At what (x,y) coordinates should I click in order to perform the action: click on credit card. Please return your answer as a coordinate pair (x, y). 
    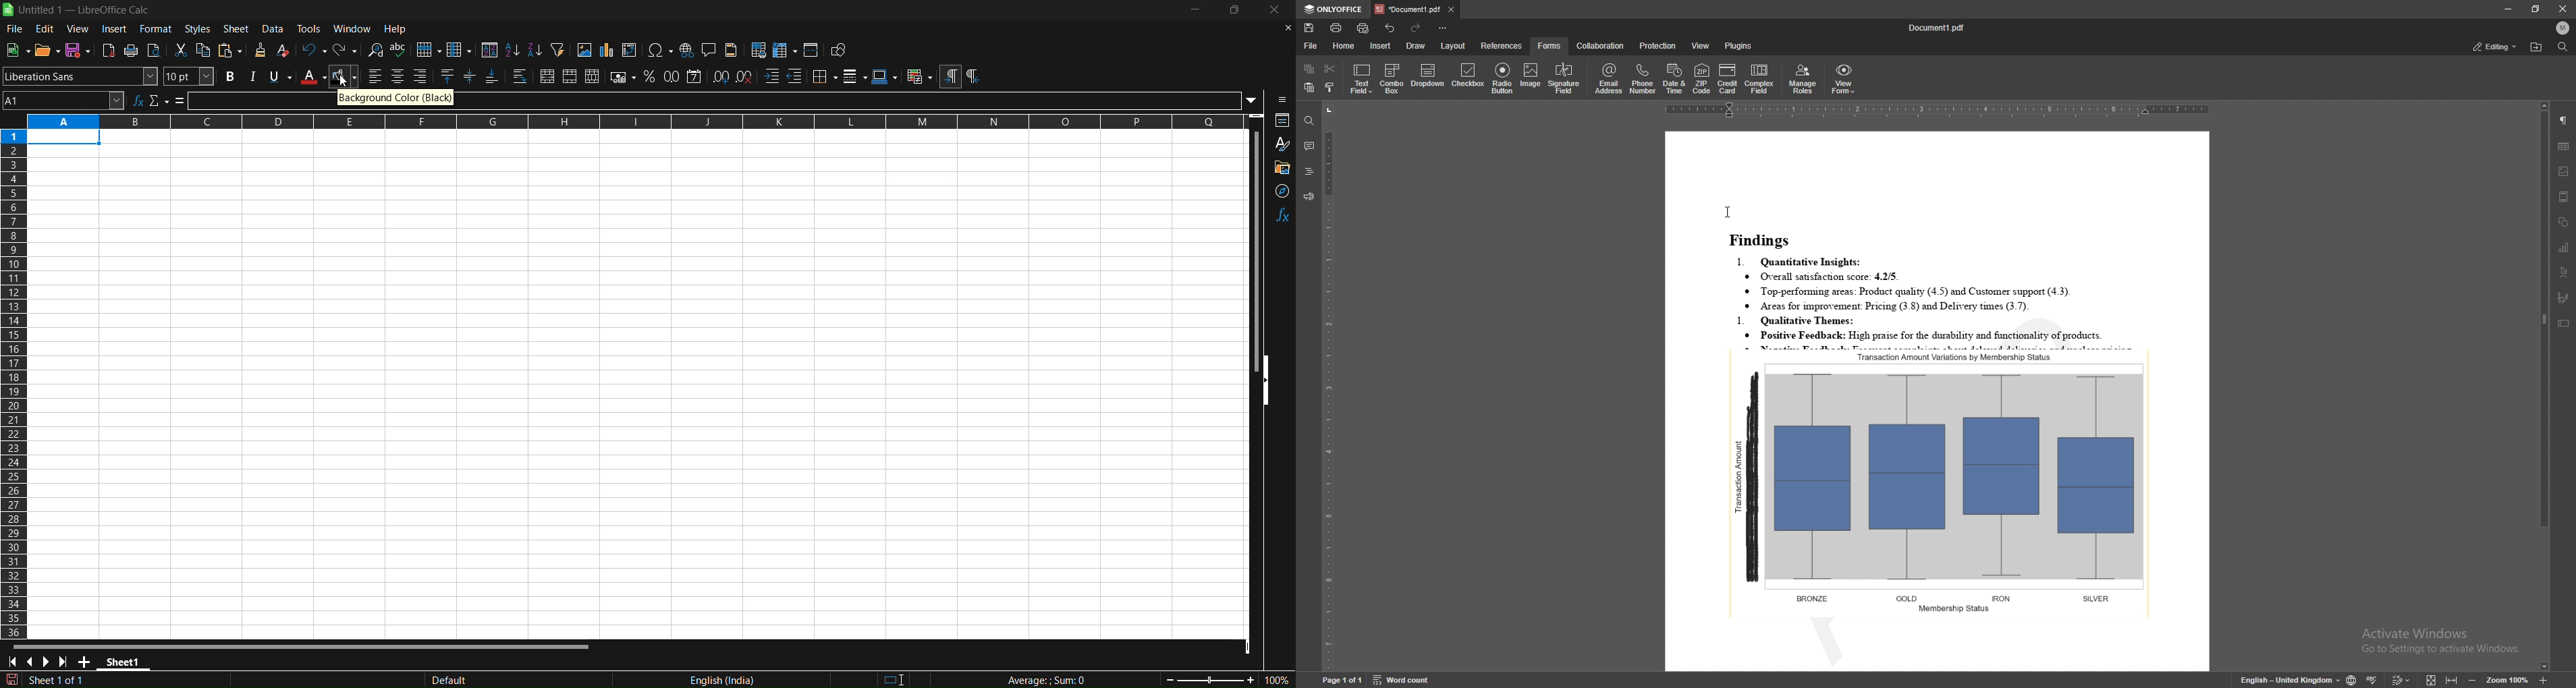
    Looking at the image, I should click on (1729, 79).